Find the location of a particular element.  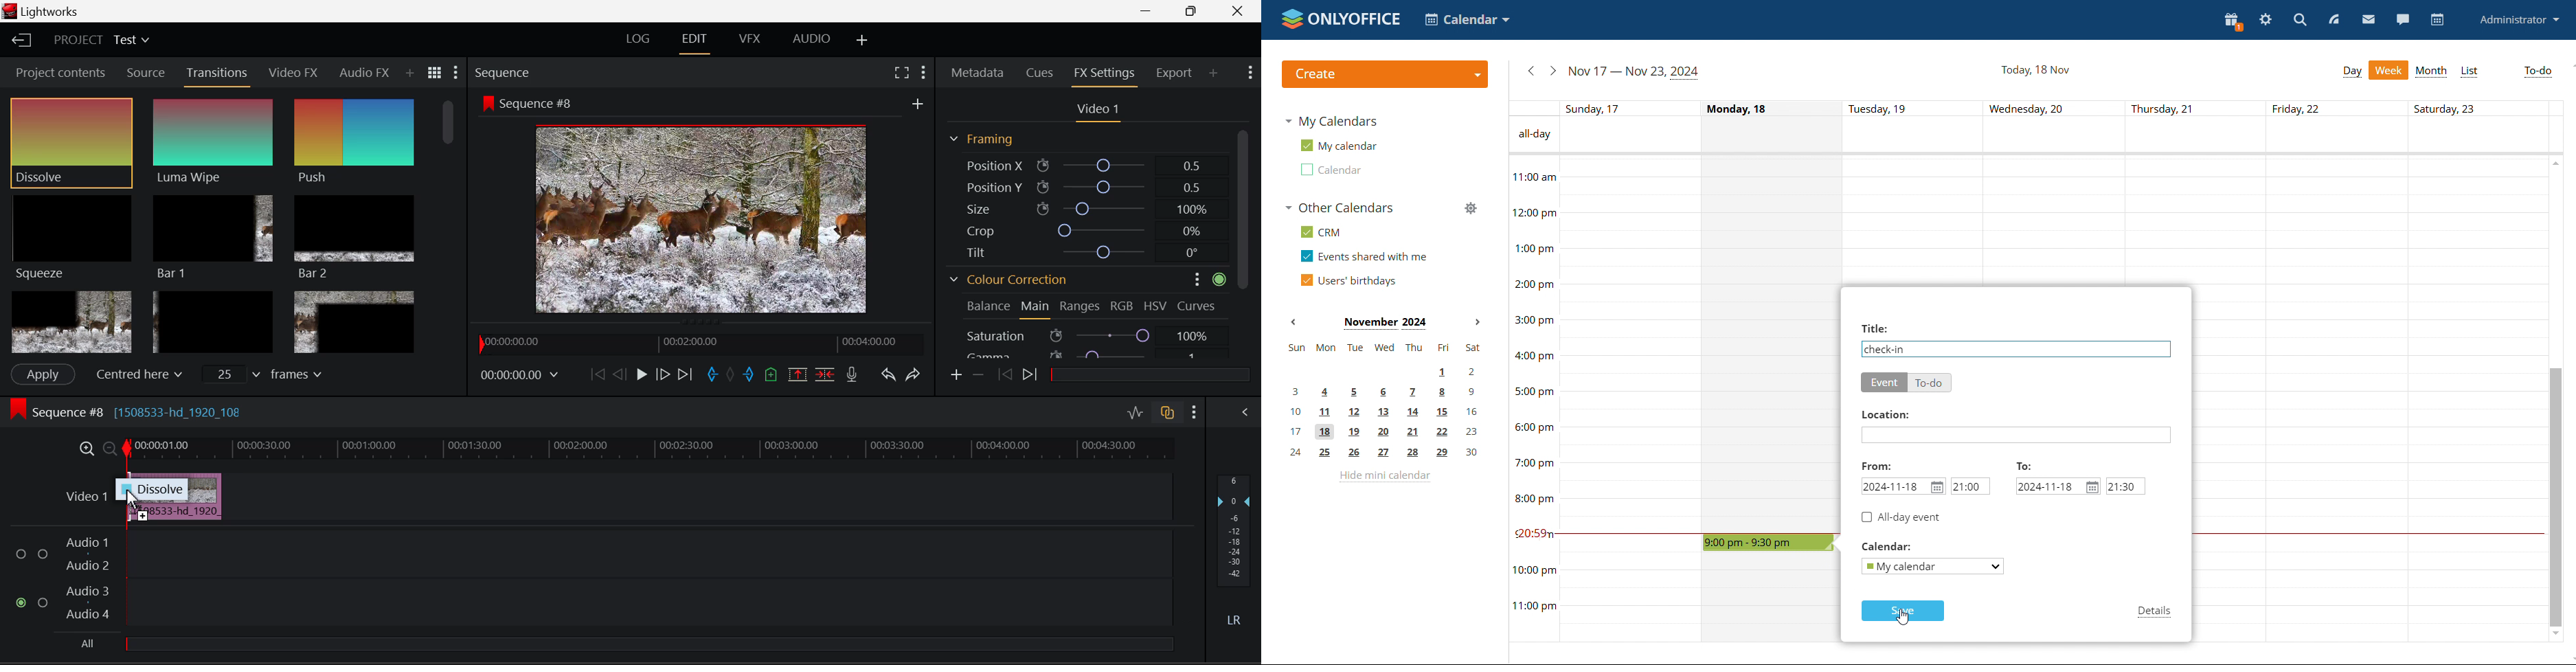

Project contents is located at coordinates (56, 72).